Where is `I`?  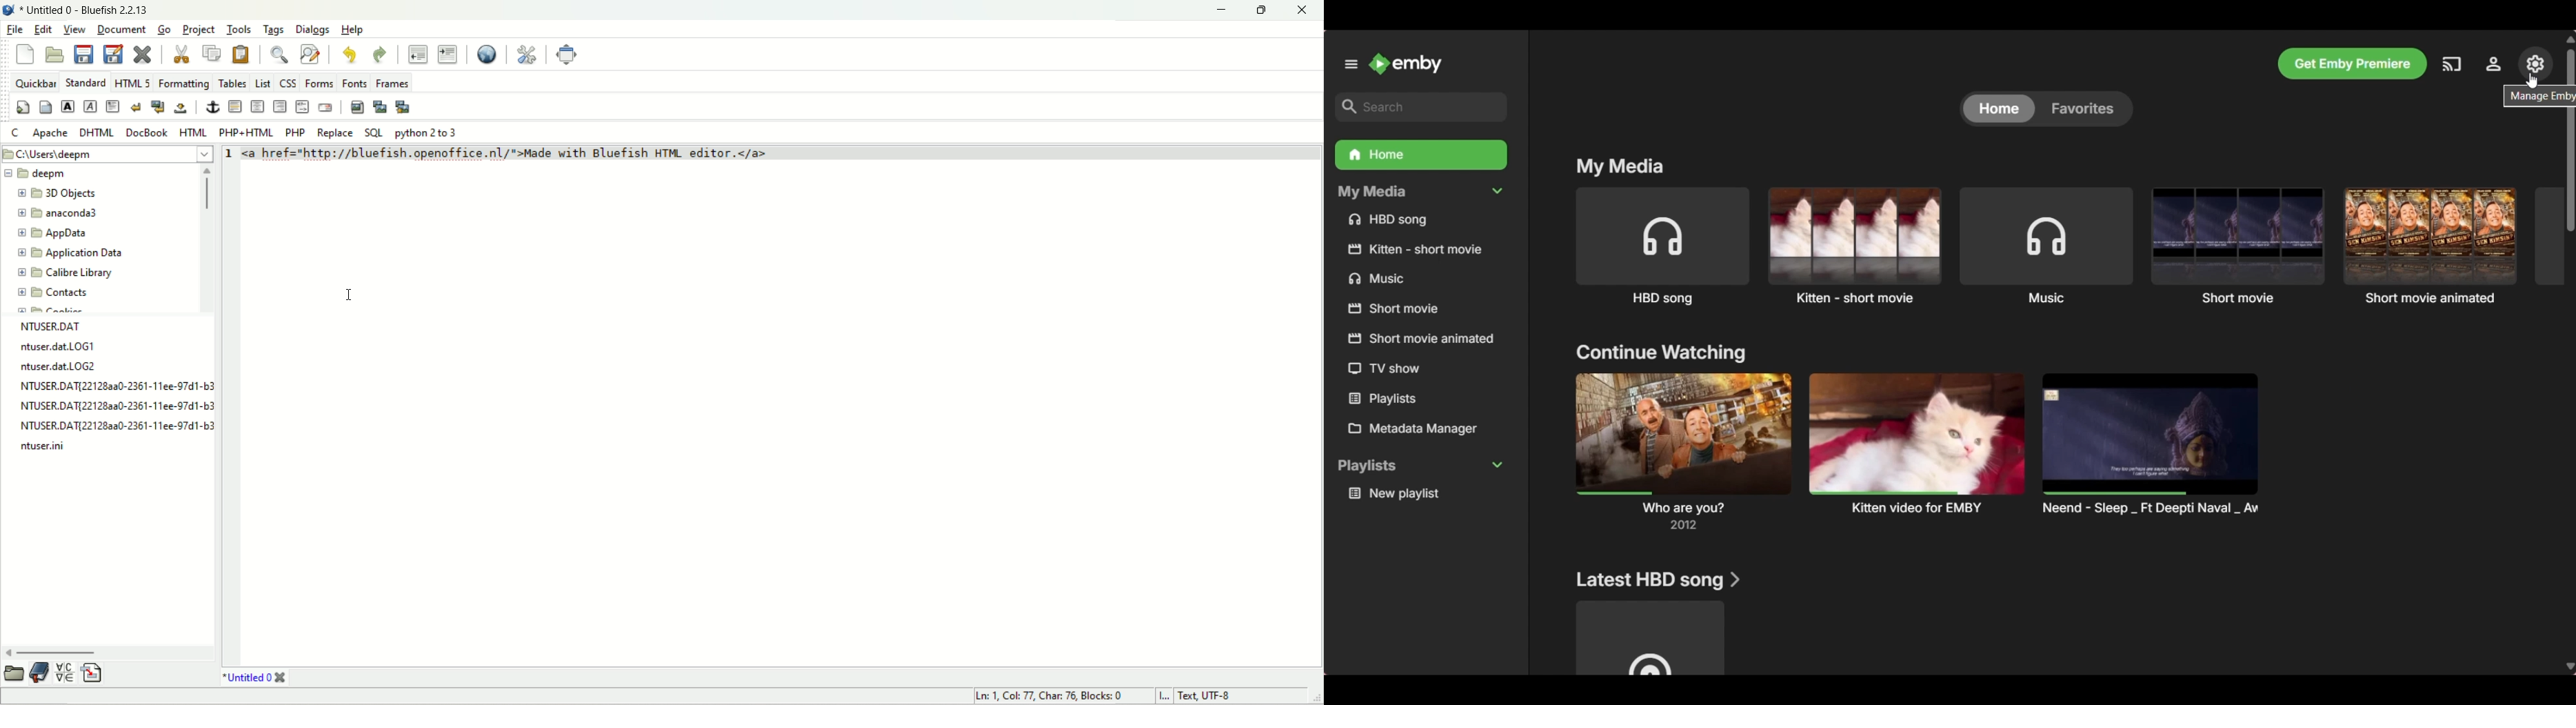
I is located at coordinates (1165, 697).